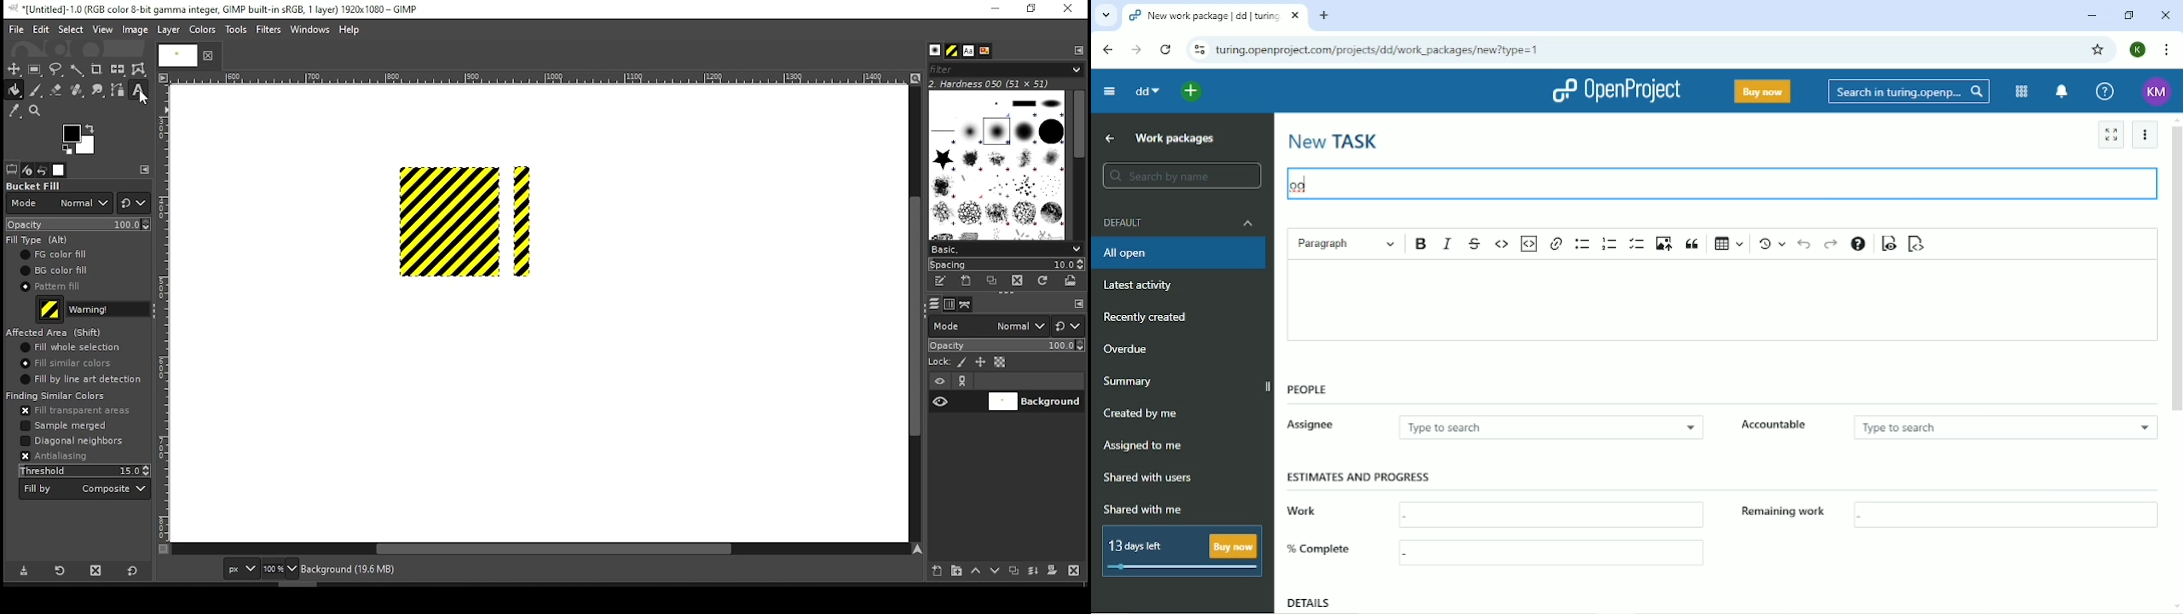 The width and height of the screenshot is (2184, 616). Describe the element at coordinates (934, 304) in the screenshot. I see `layers` at that location.